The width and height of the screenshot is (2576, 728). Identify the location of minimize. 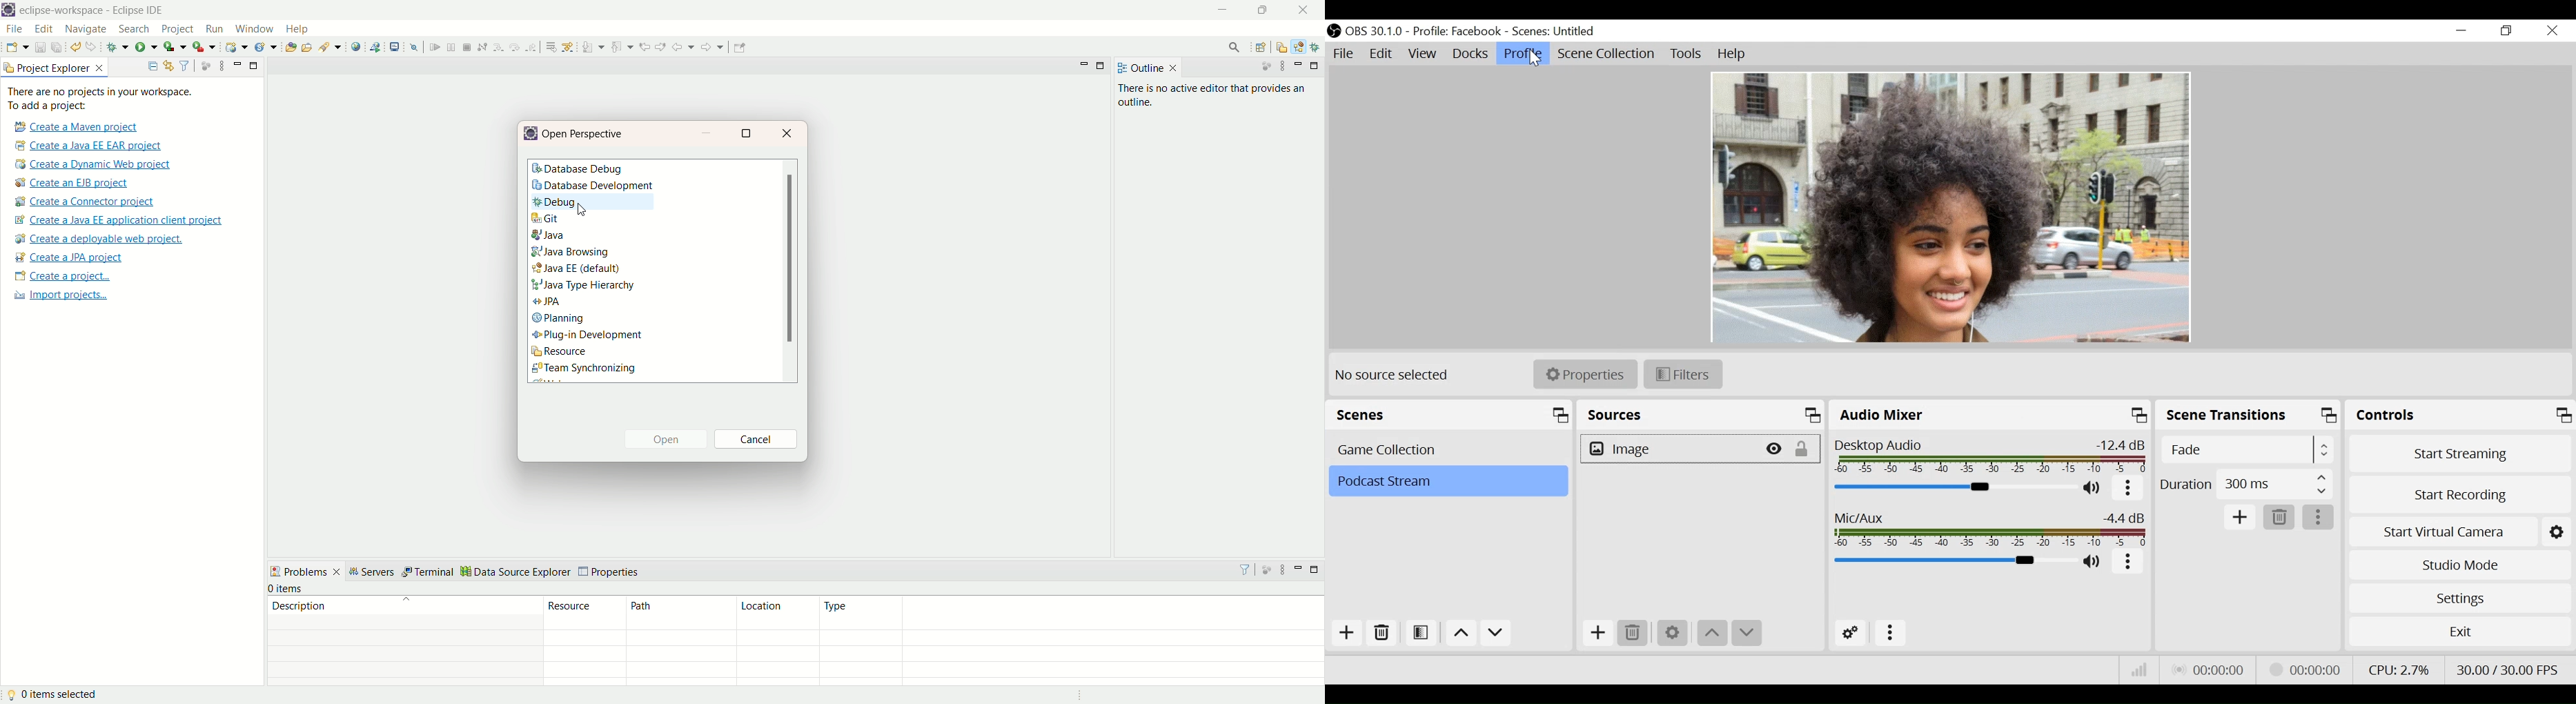
(711, 133).